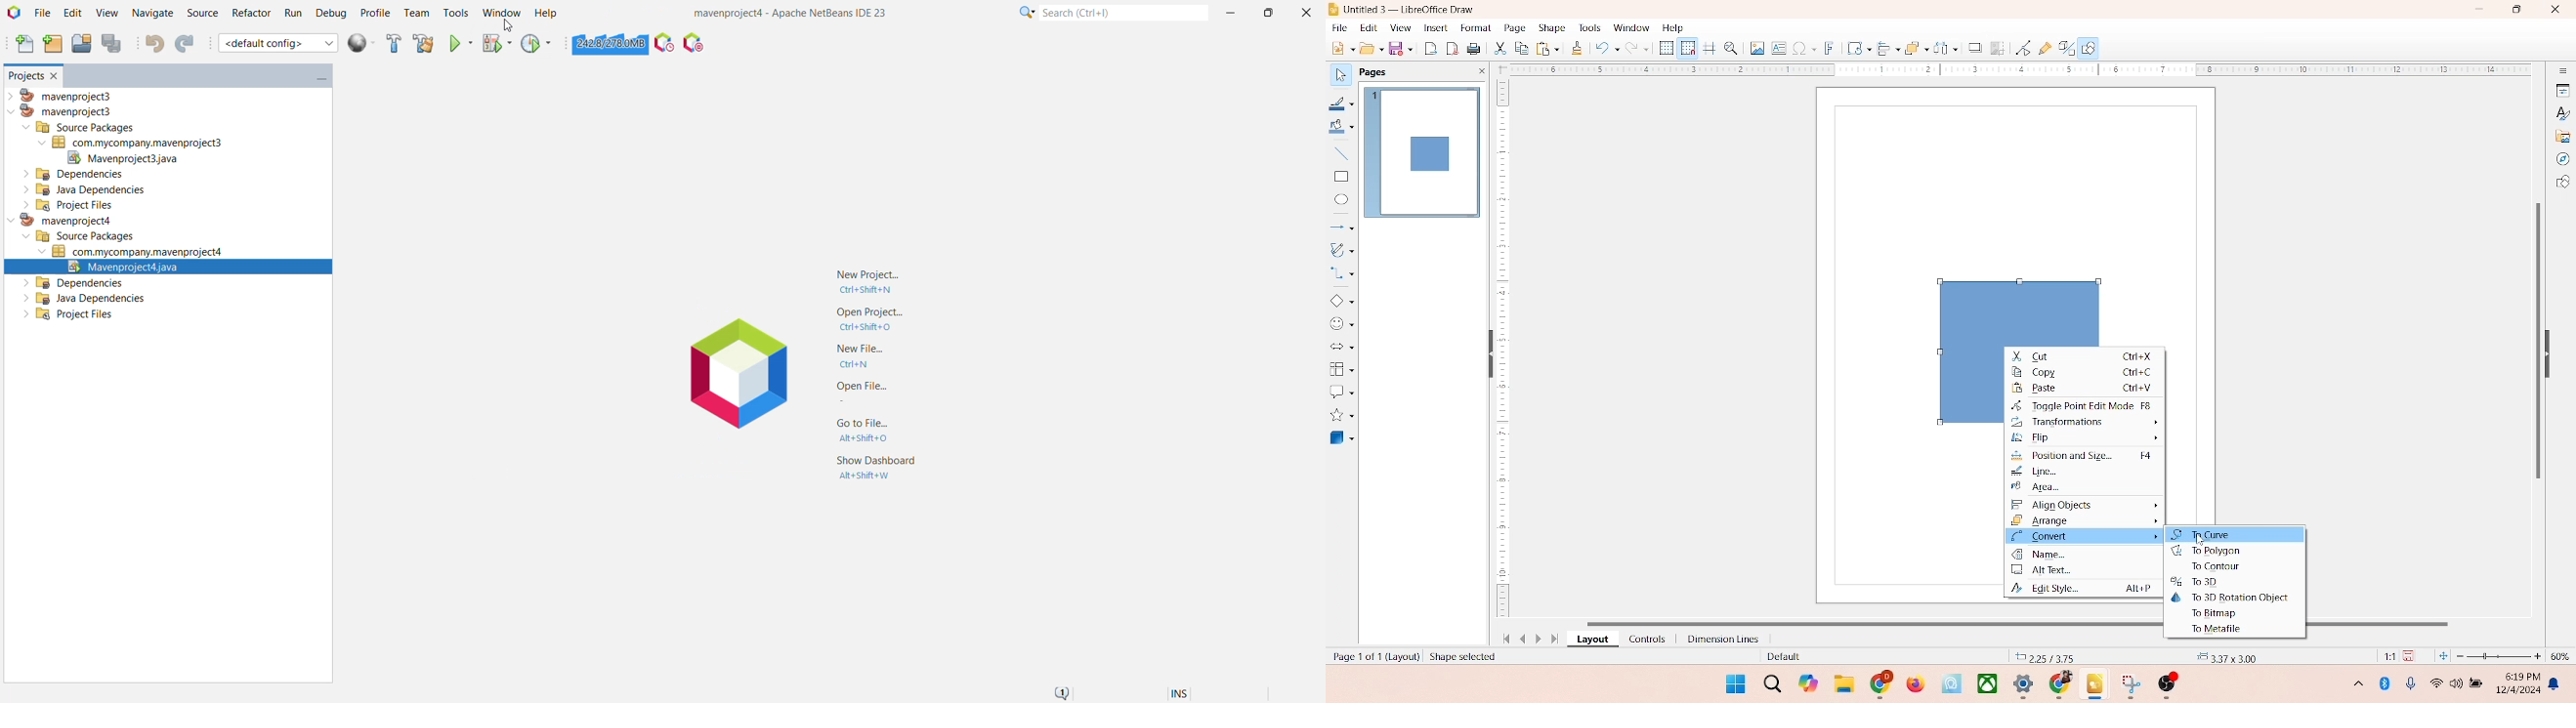 The image size is (2576, 728). I want to click on paste, so click(2087, 389).